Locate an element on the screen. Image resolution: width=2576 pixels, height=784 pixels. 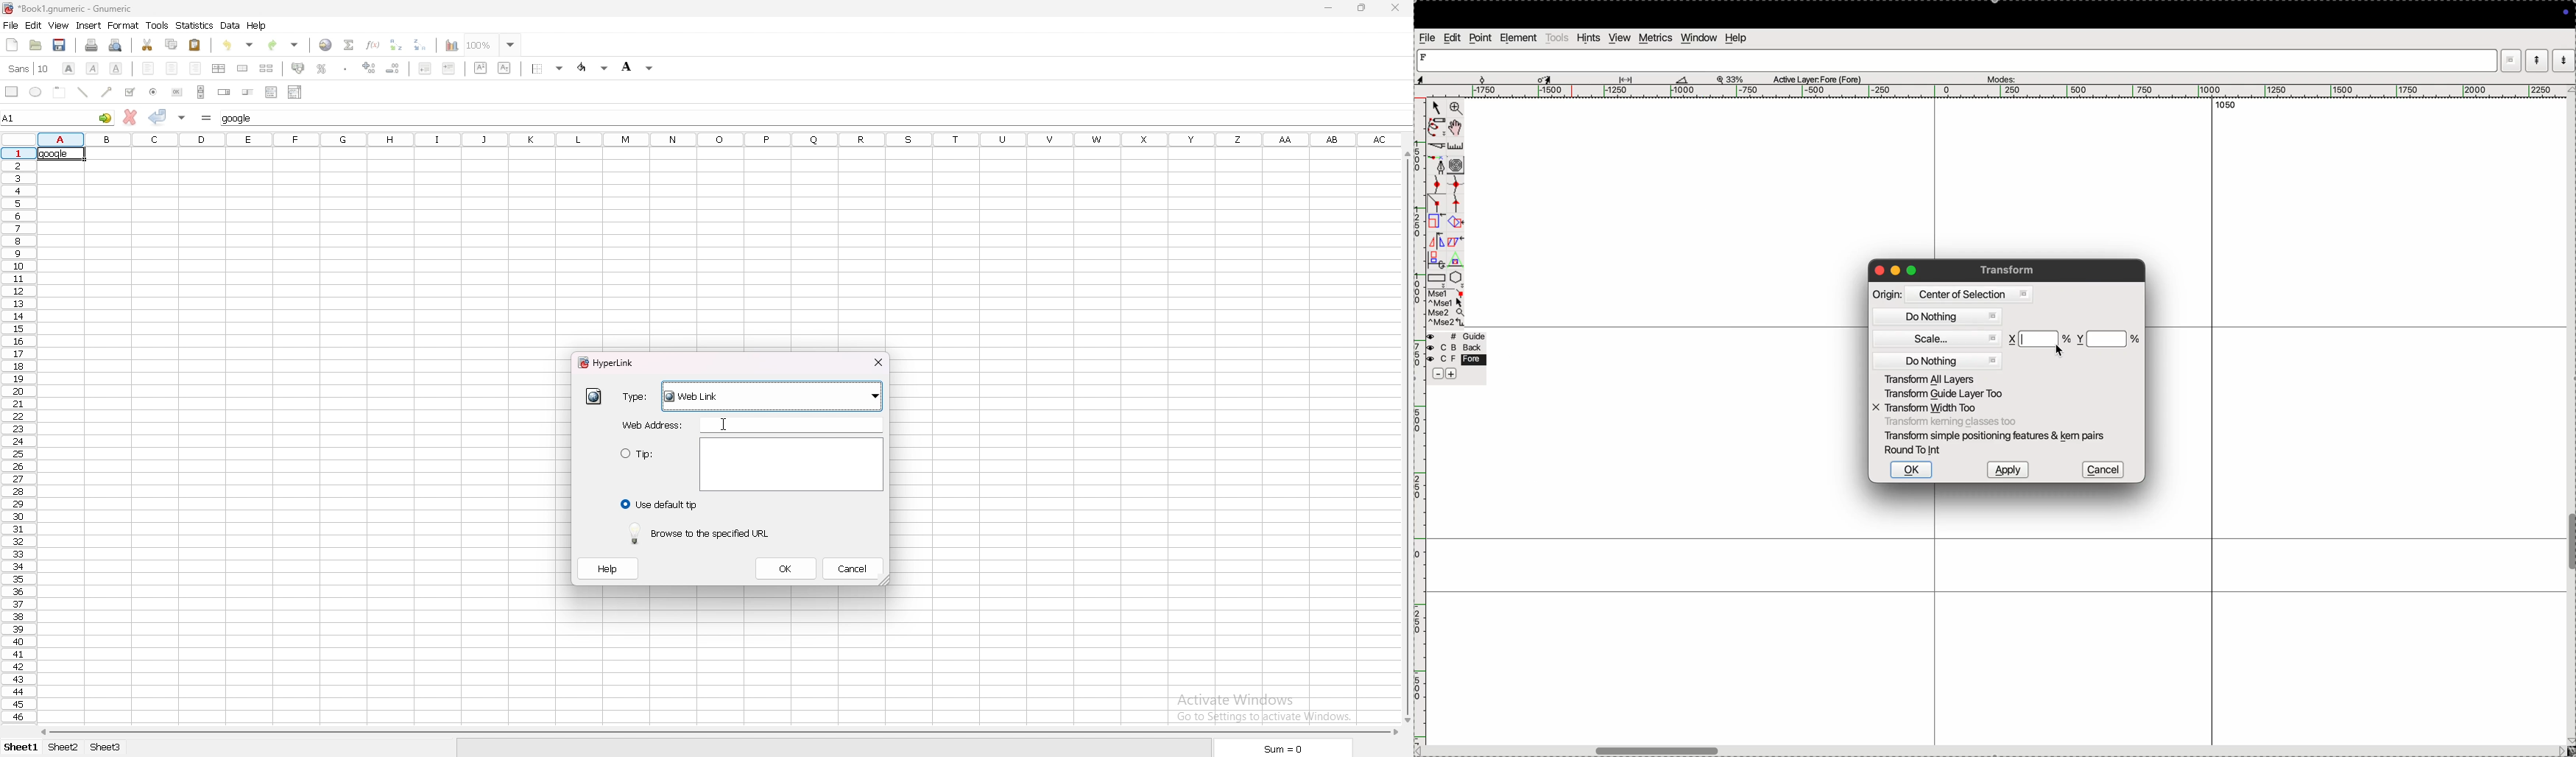
aspects is located at coordinates (1449, 77).